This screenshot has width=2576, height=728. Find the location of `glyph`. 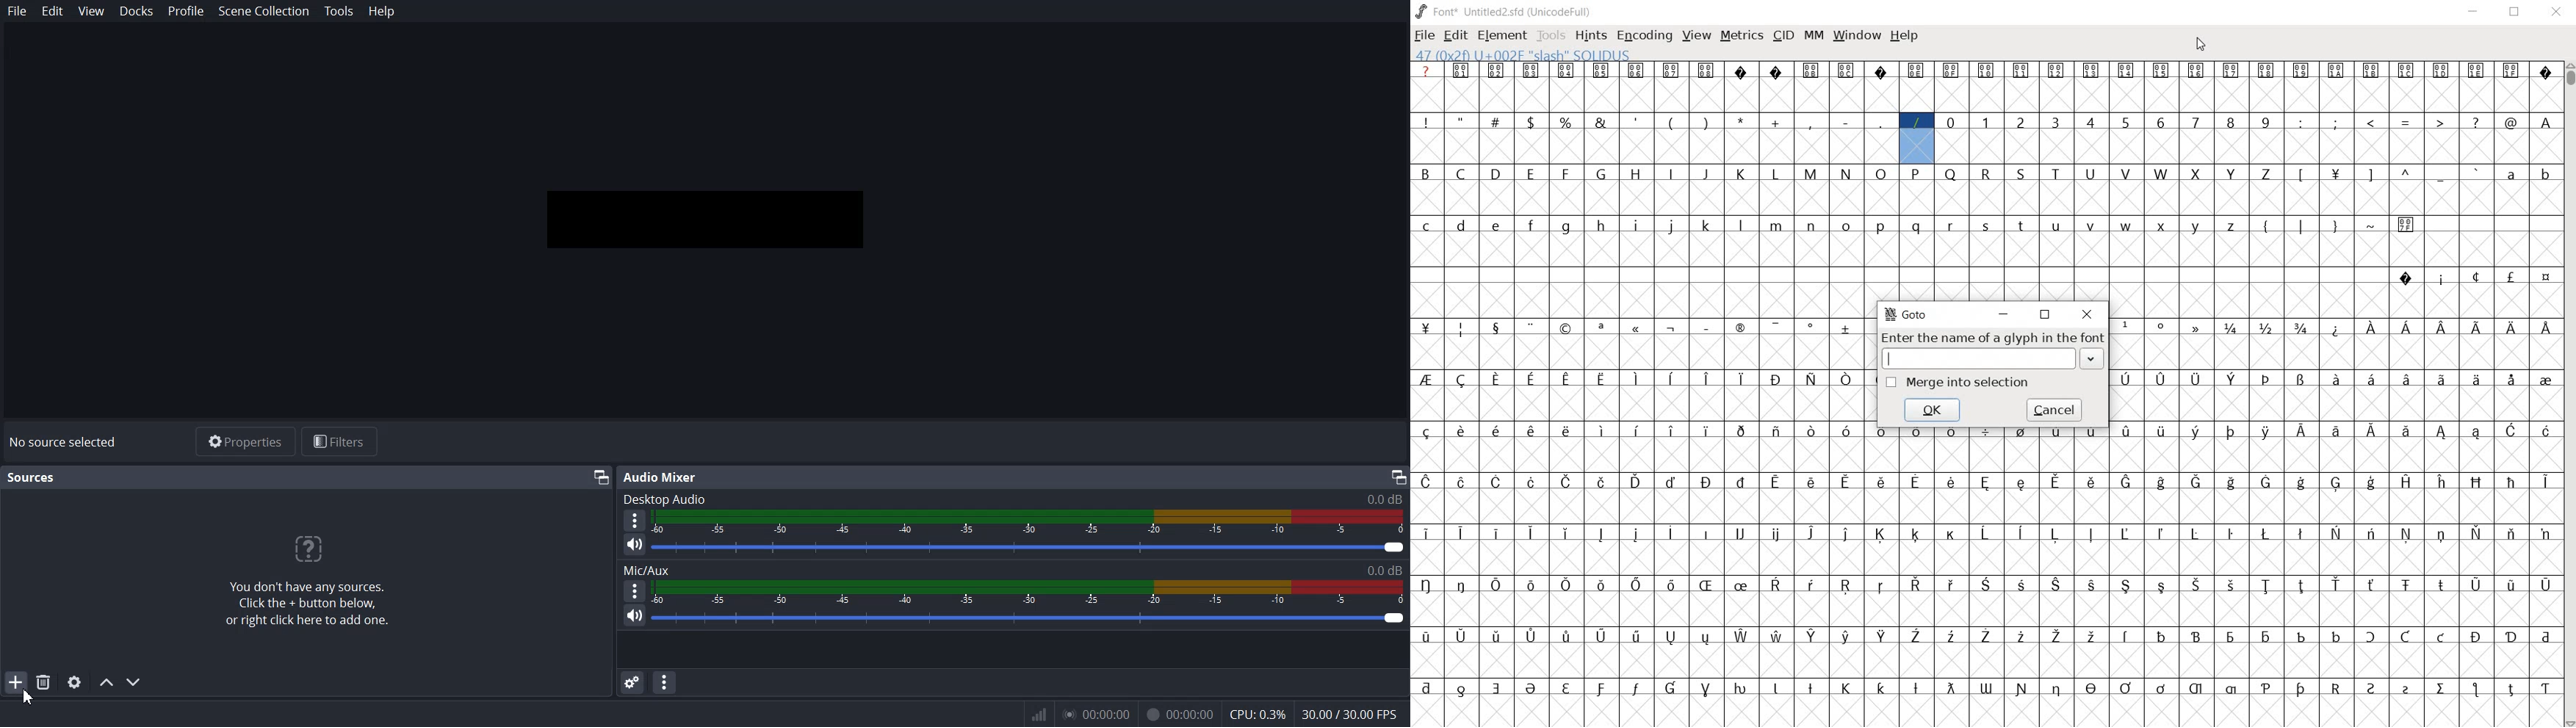

glyph is located at coordinates (2476, 379).